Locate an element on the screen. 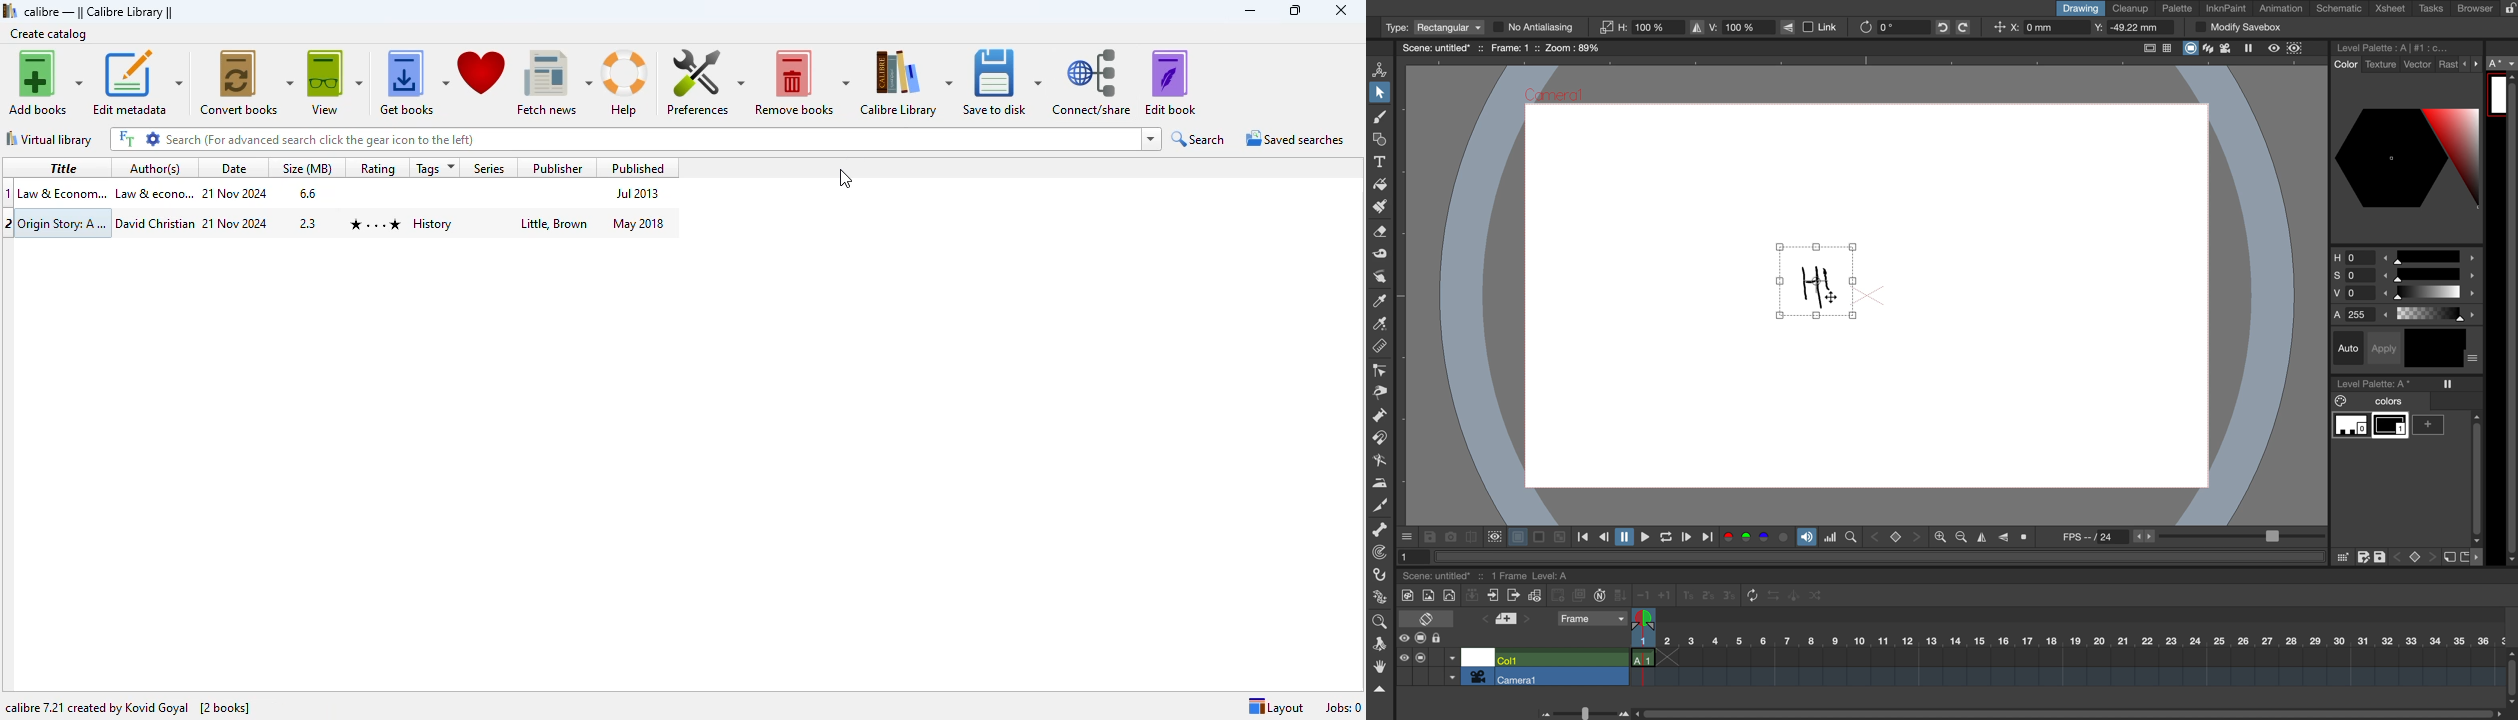 This screenshot has height=728, width=2520. close is located at coordinates (1341, 10).